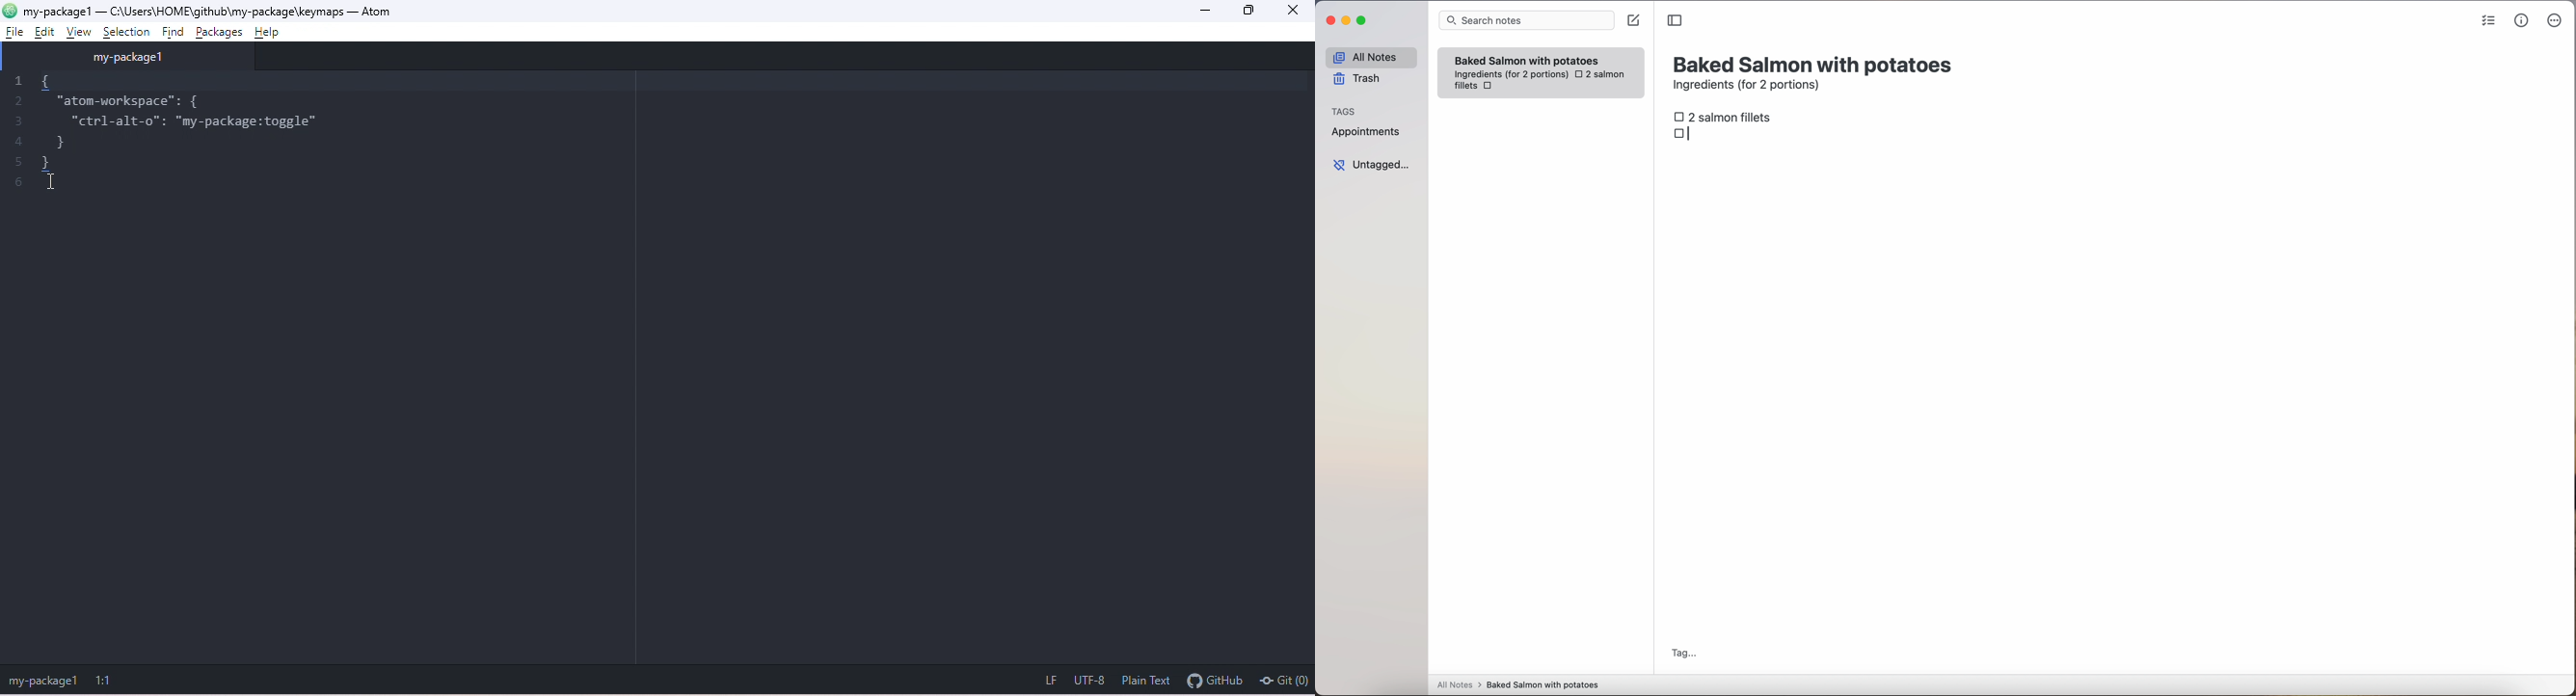  What do you see at coordinates (1518, 684) in the screenshot?
I see `all notes > baked Salmon with potatoes` at bounding box center [1518, 684].